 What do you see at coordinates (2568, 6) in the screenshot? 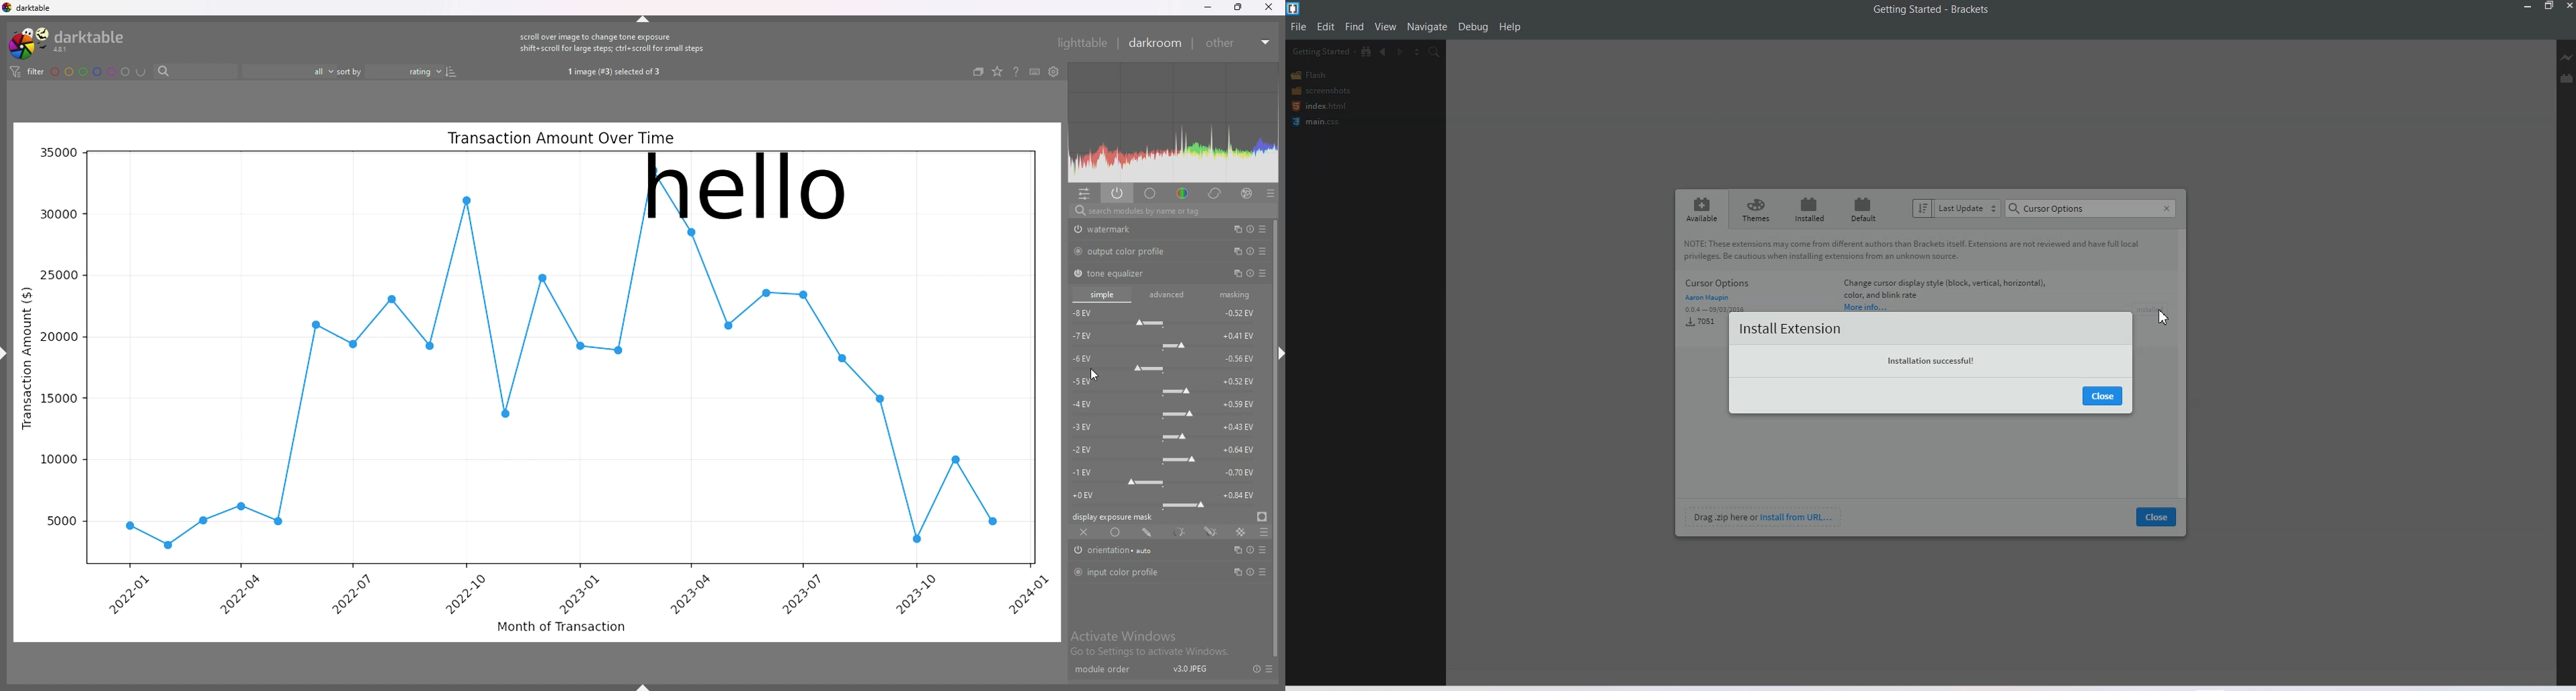
I see `Close` at bounding box center [2568, 6].